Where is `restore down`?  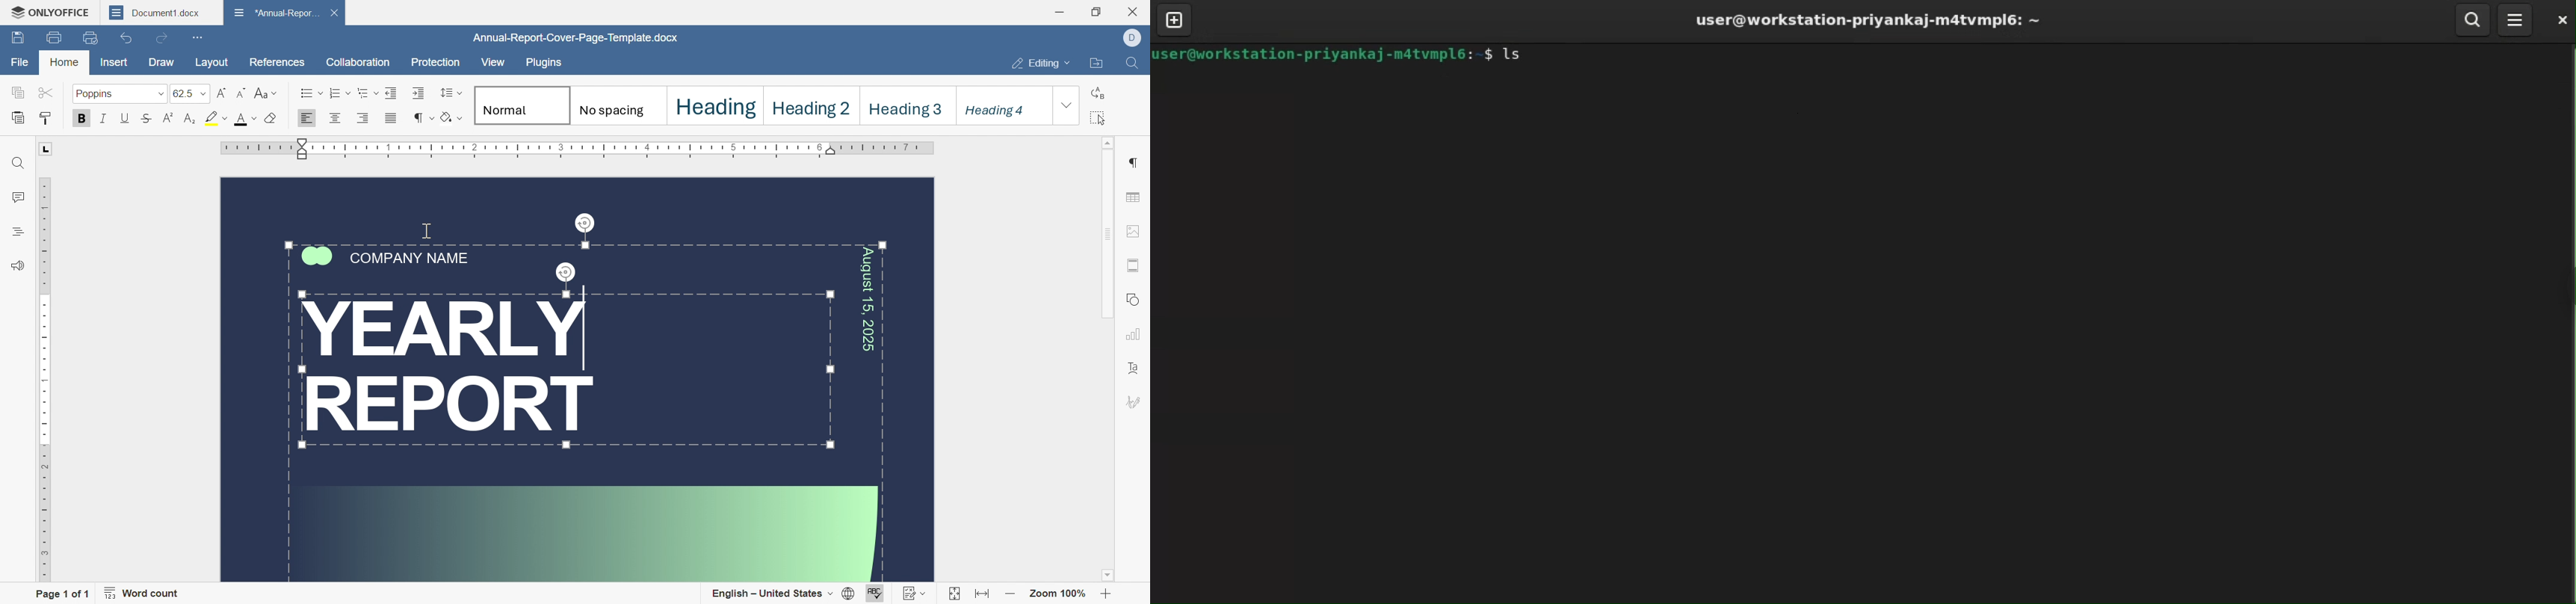
restore down is located at coordinates (1098, 10).